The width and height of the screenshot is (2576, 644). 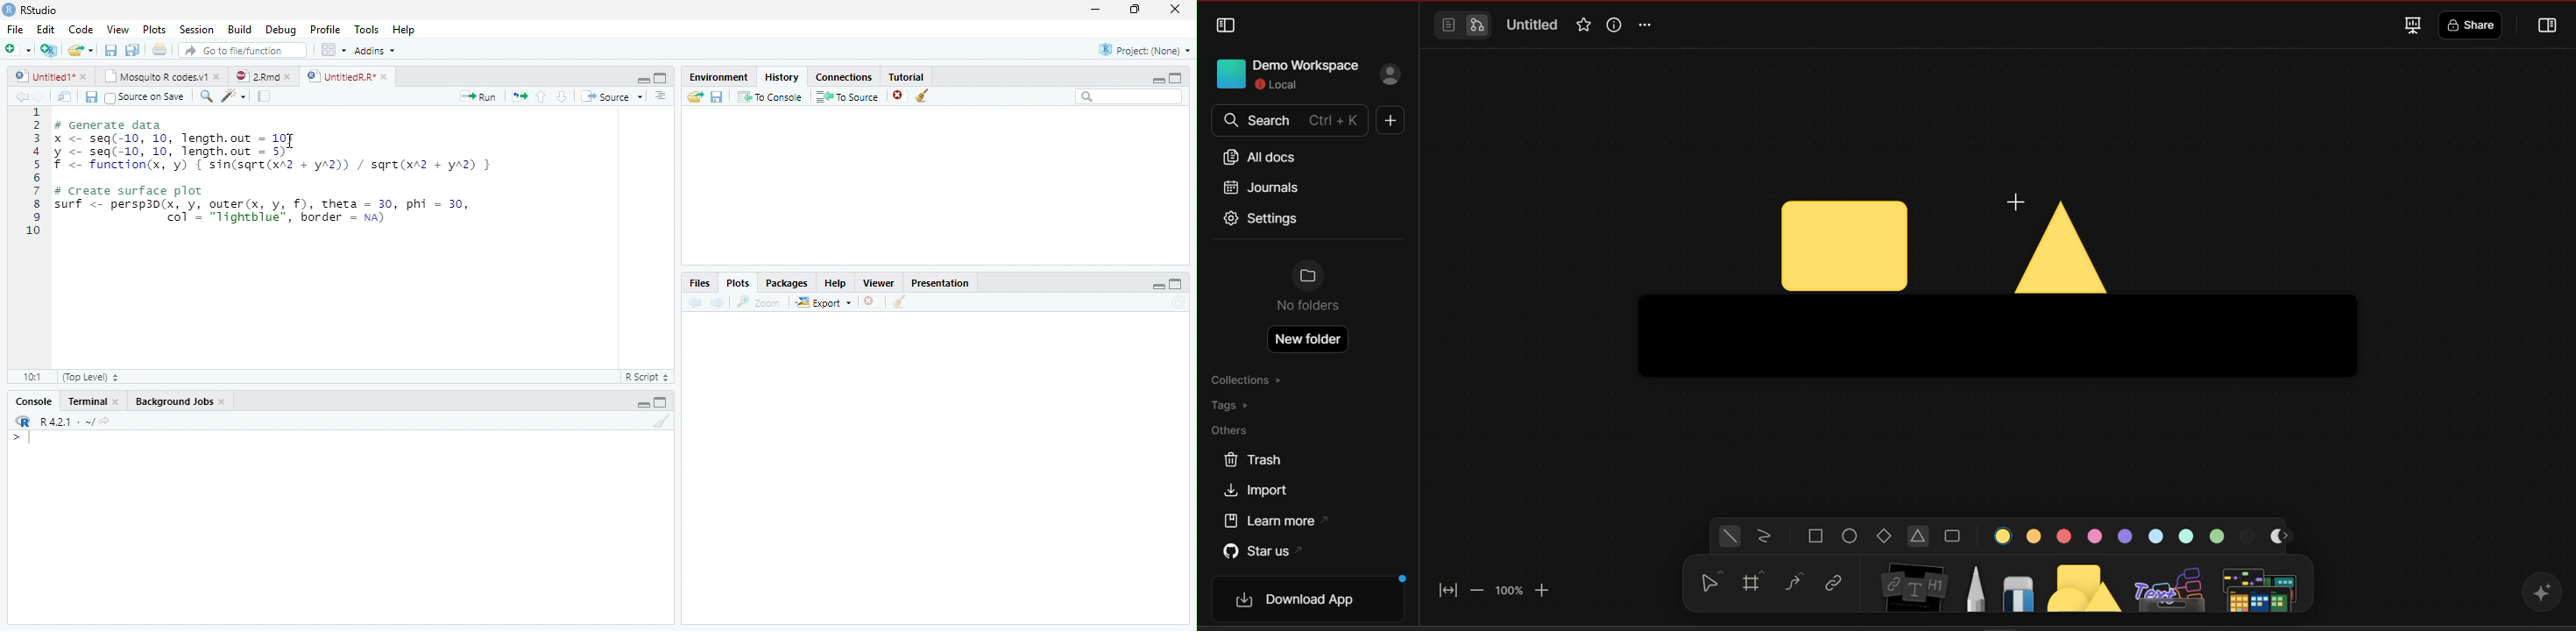 I want to click on Session, so click(x=195, y=30).